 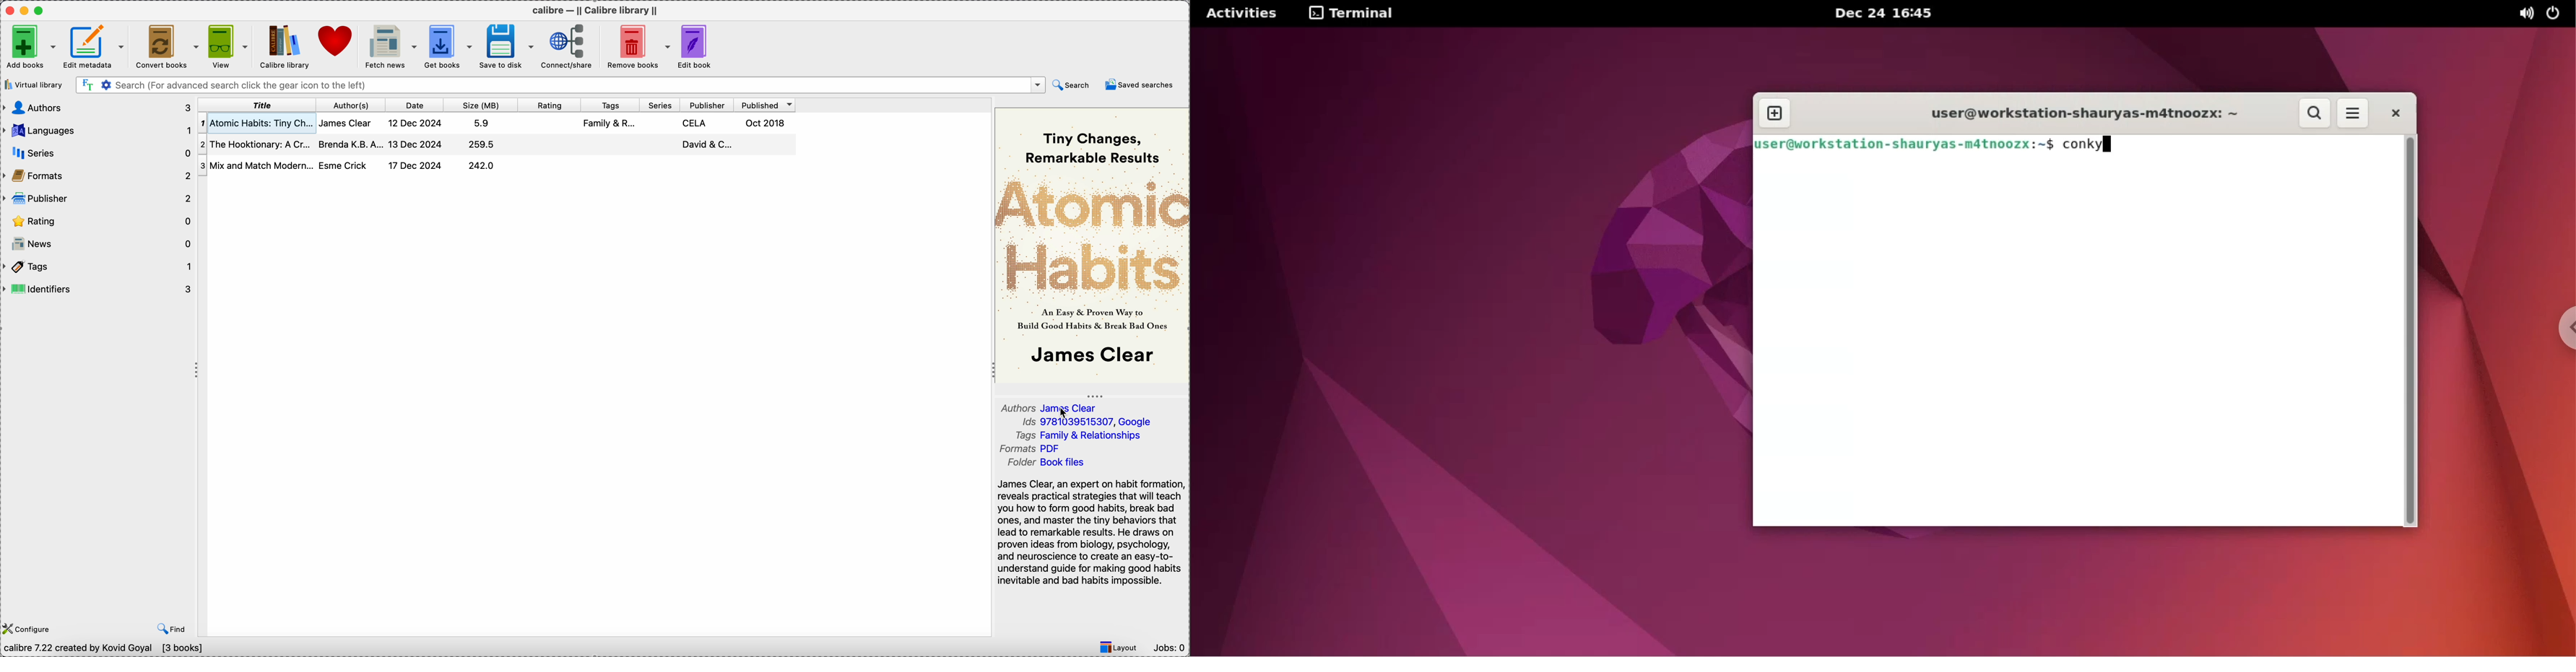 I want to click on publisher, so click(x=98, y=199).